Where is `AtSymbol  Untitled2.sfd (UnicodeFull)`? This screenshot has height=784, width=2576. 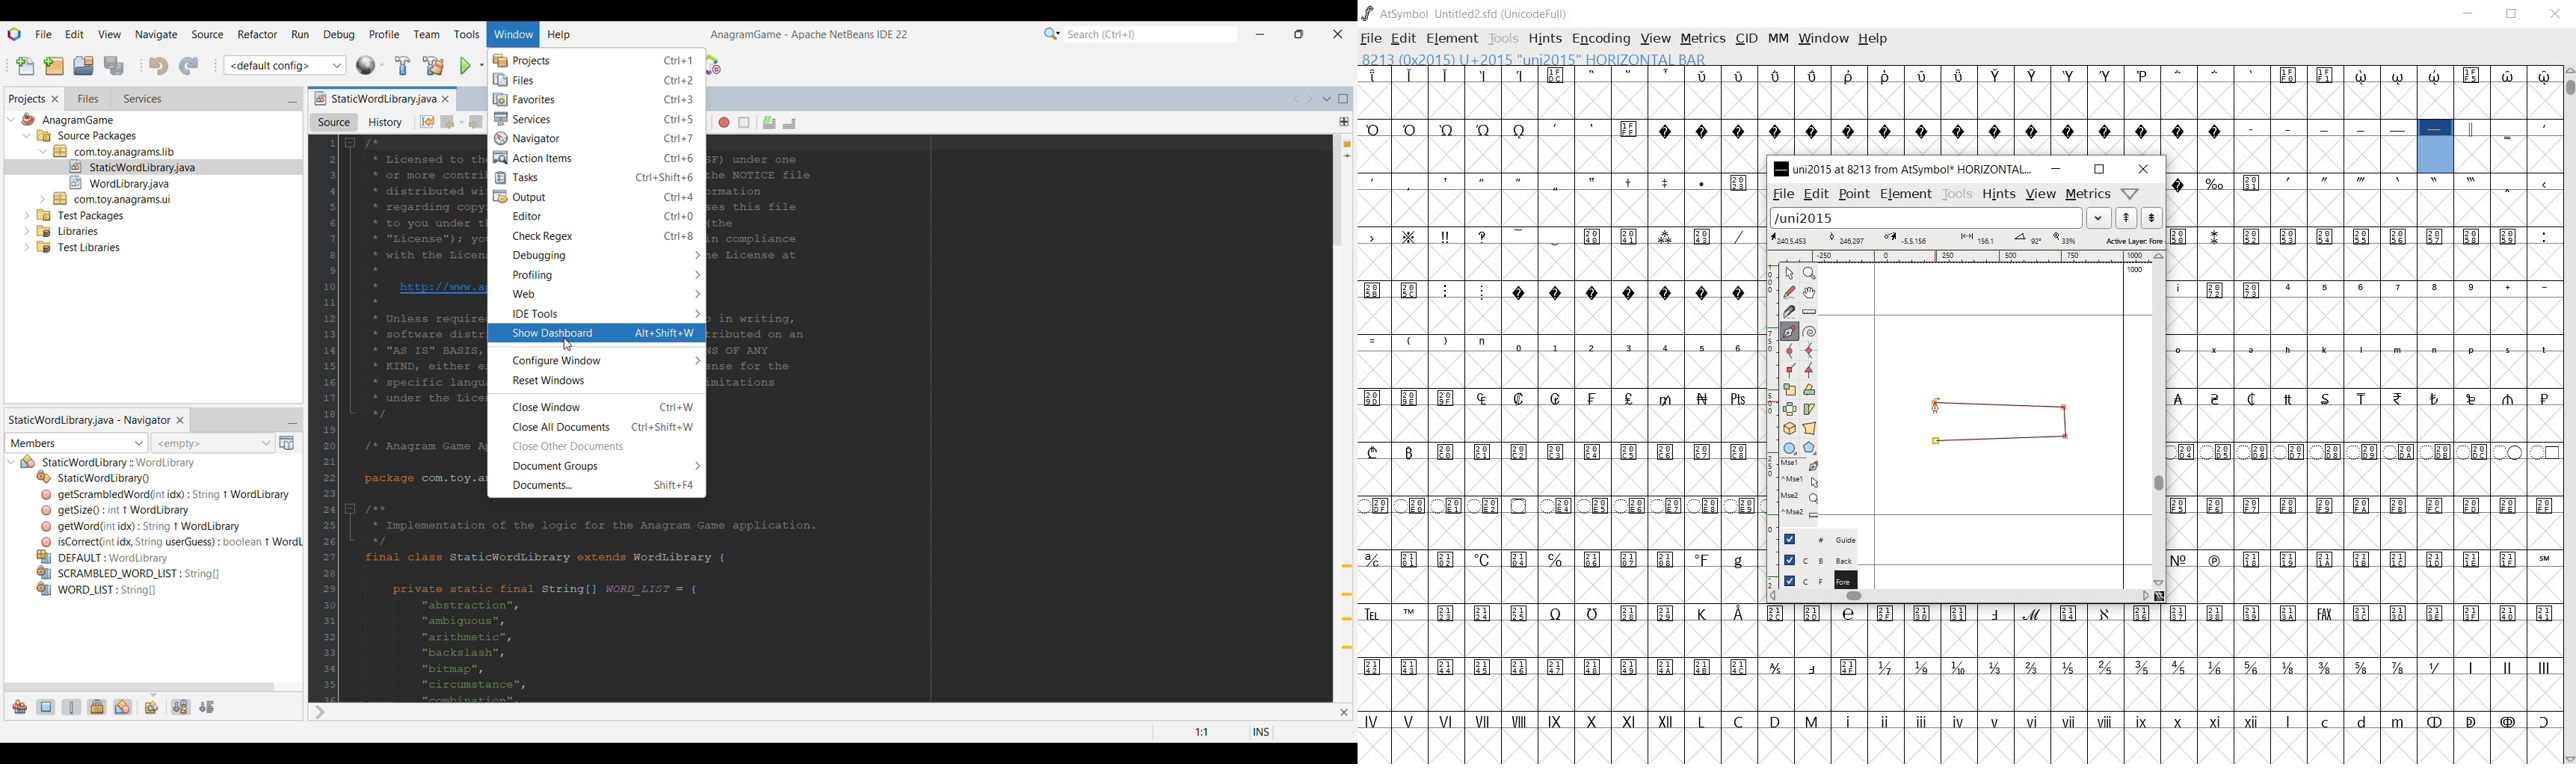
AtSymbol  Untitled2.sfd (UnicodeFull) is located at coordinates (1466, 13).